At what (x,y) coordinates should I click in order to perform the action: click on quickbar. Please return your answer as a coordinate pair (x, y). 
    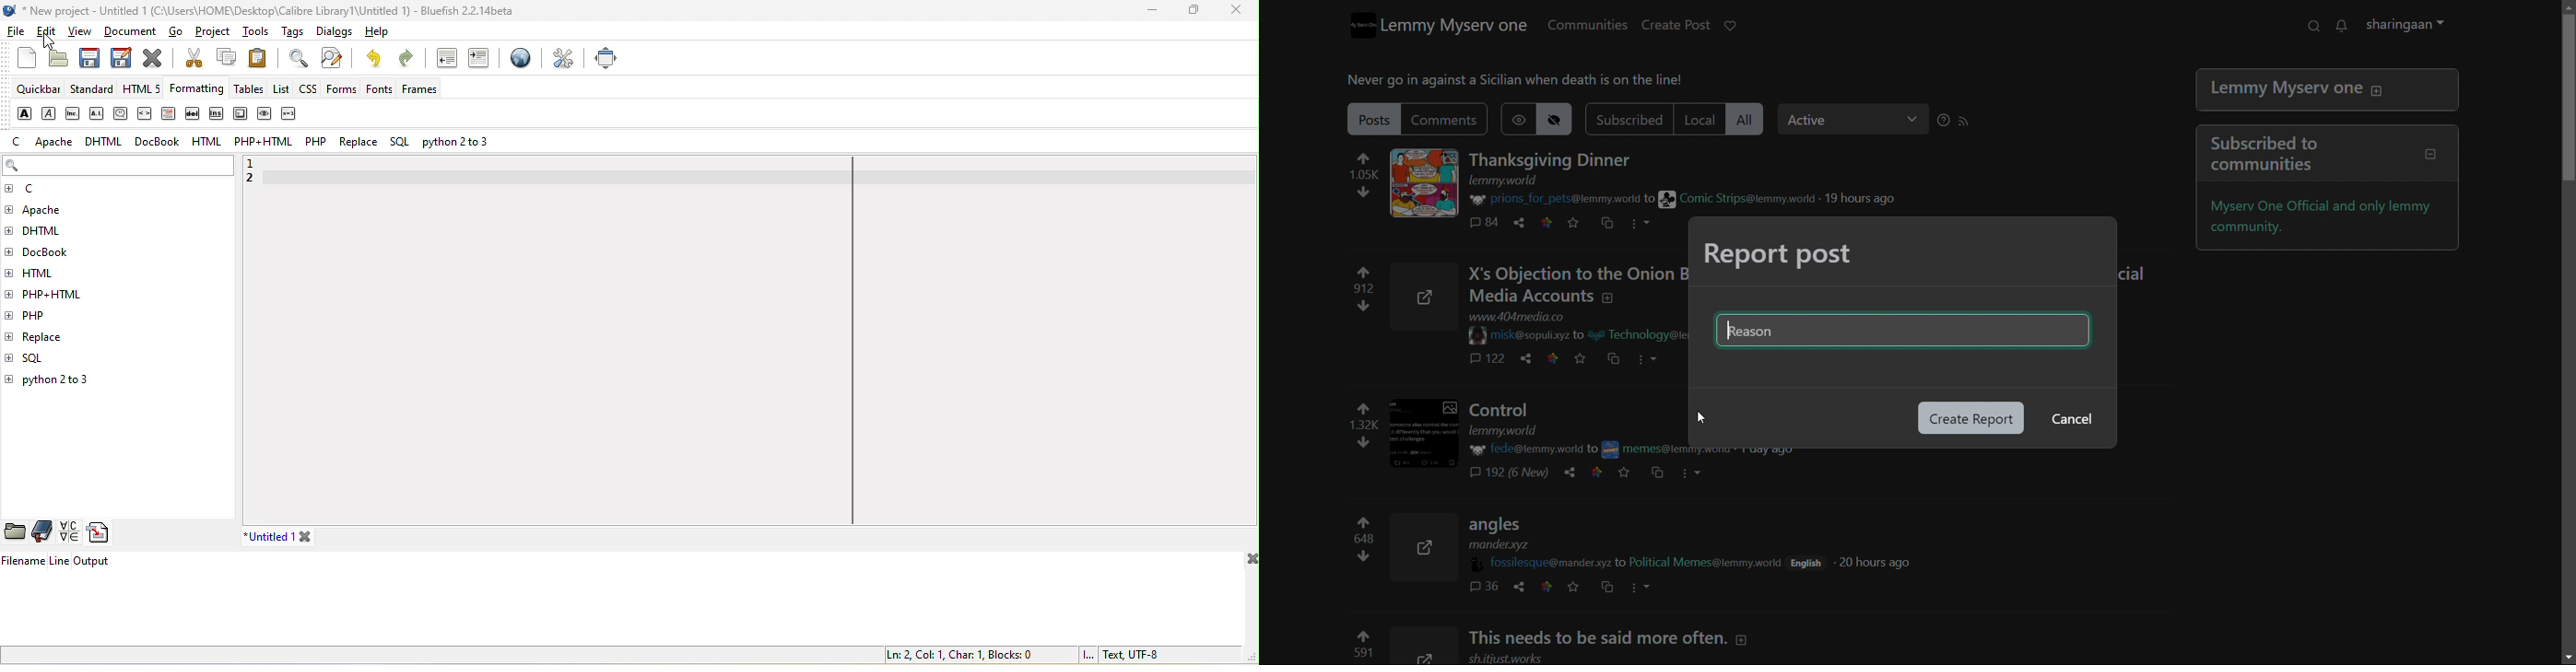
    Looking at the image, I should click on (38, 90).